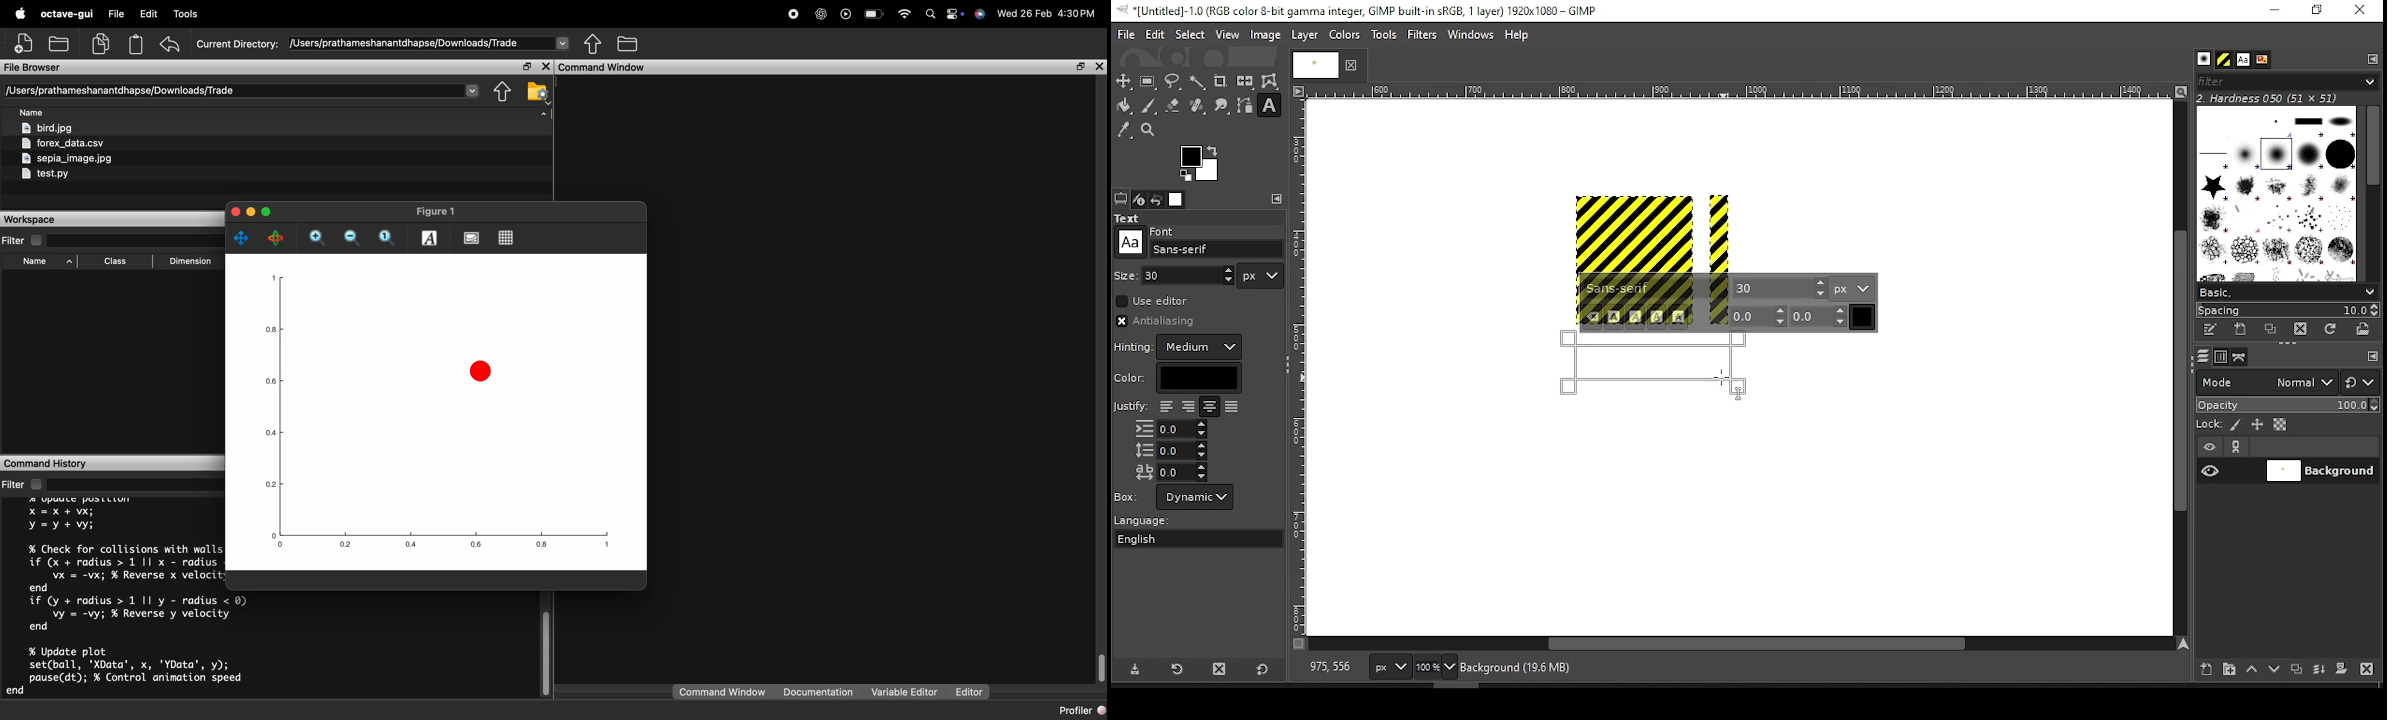 Image resolution: width=2408 pixels, height=728 pixels. Describe the element at coordinates (846, 14) in the screenshot. I see `play` at that location.